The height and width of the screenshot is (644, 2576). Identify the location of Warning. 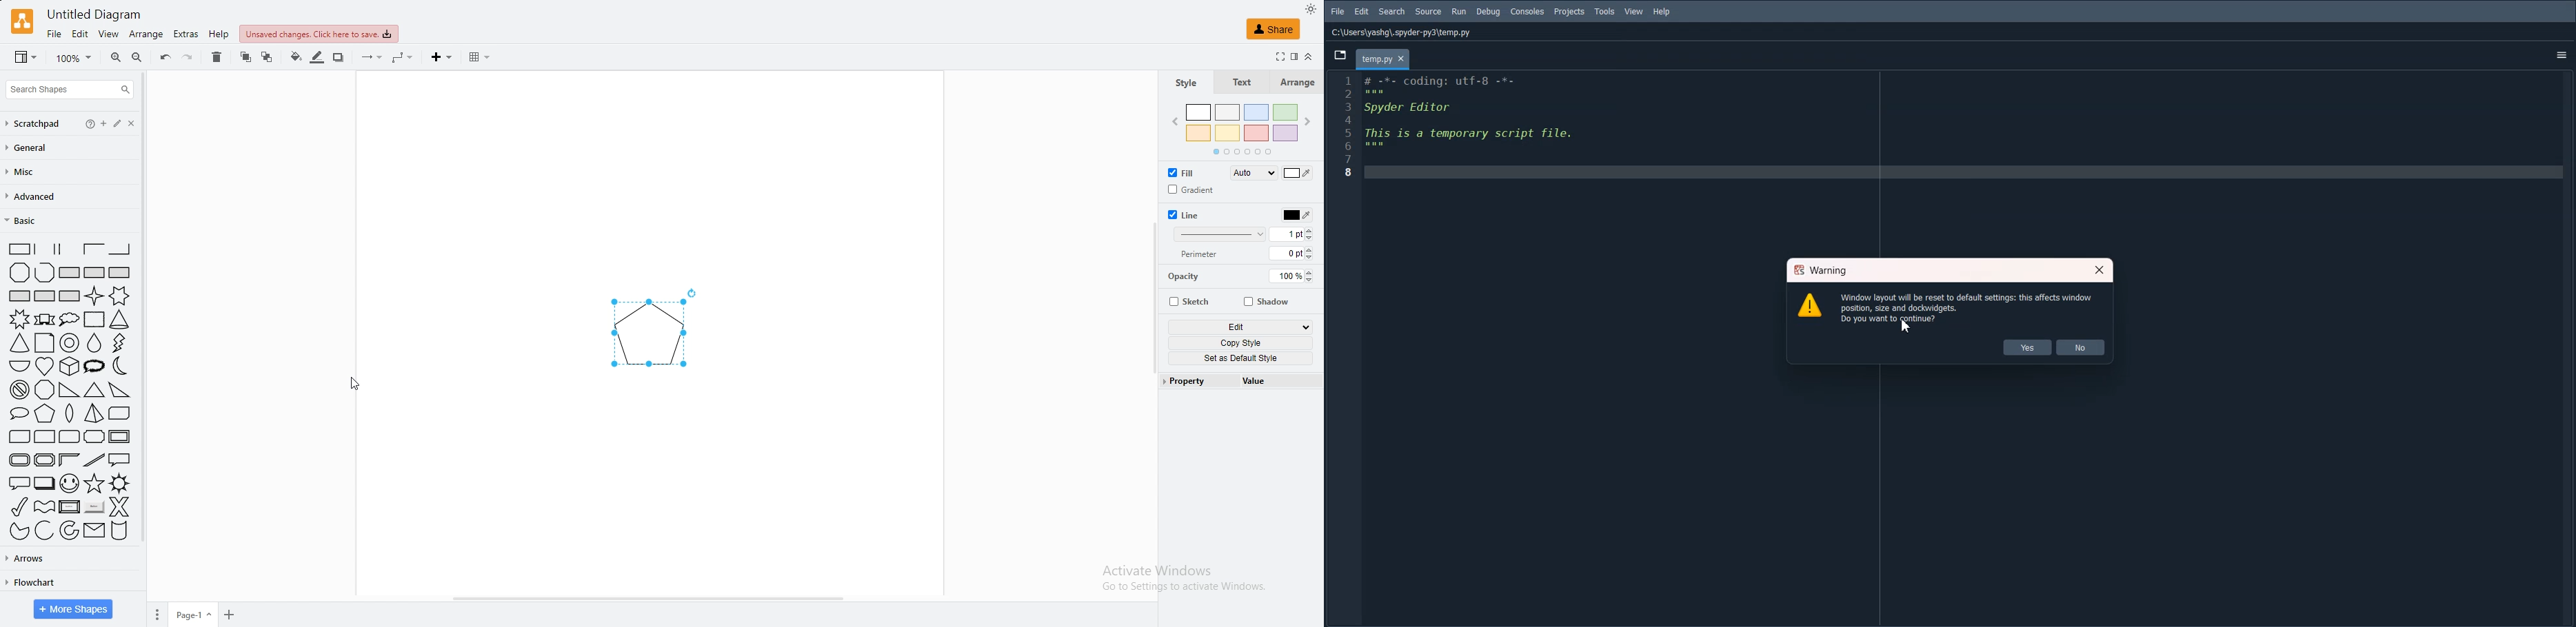
(1818, 270).